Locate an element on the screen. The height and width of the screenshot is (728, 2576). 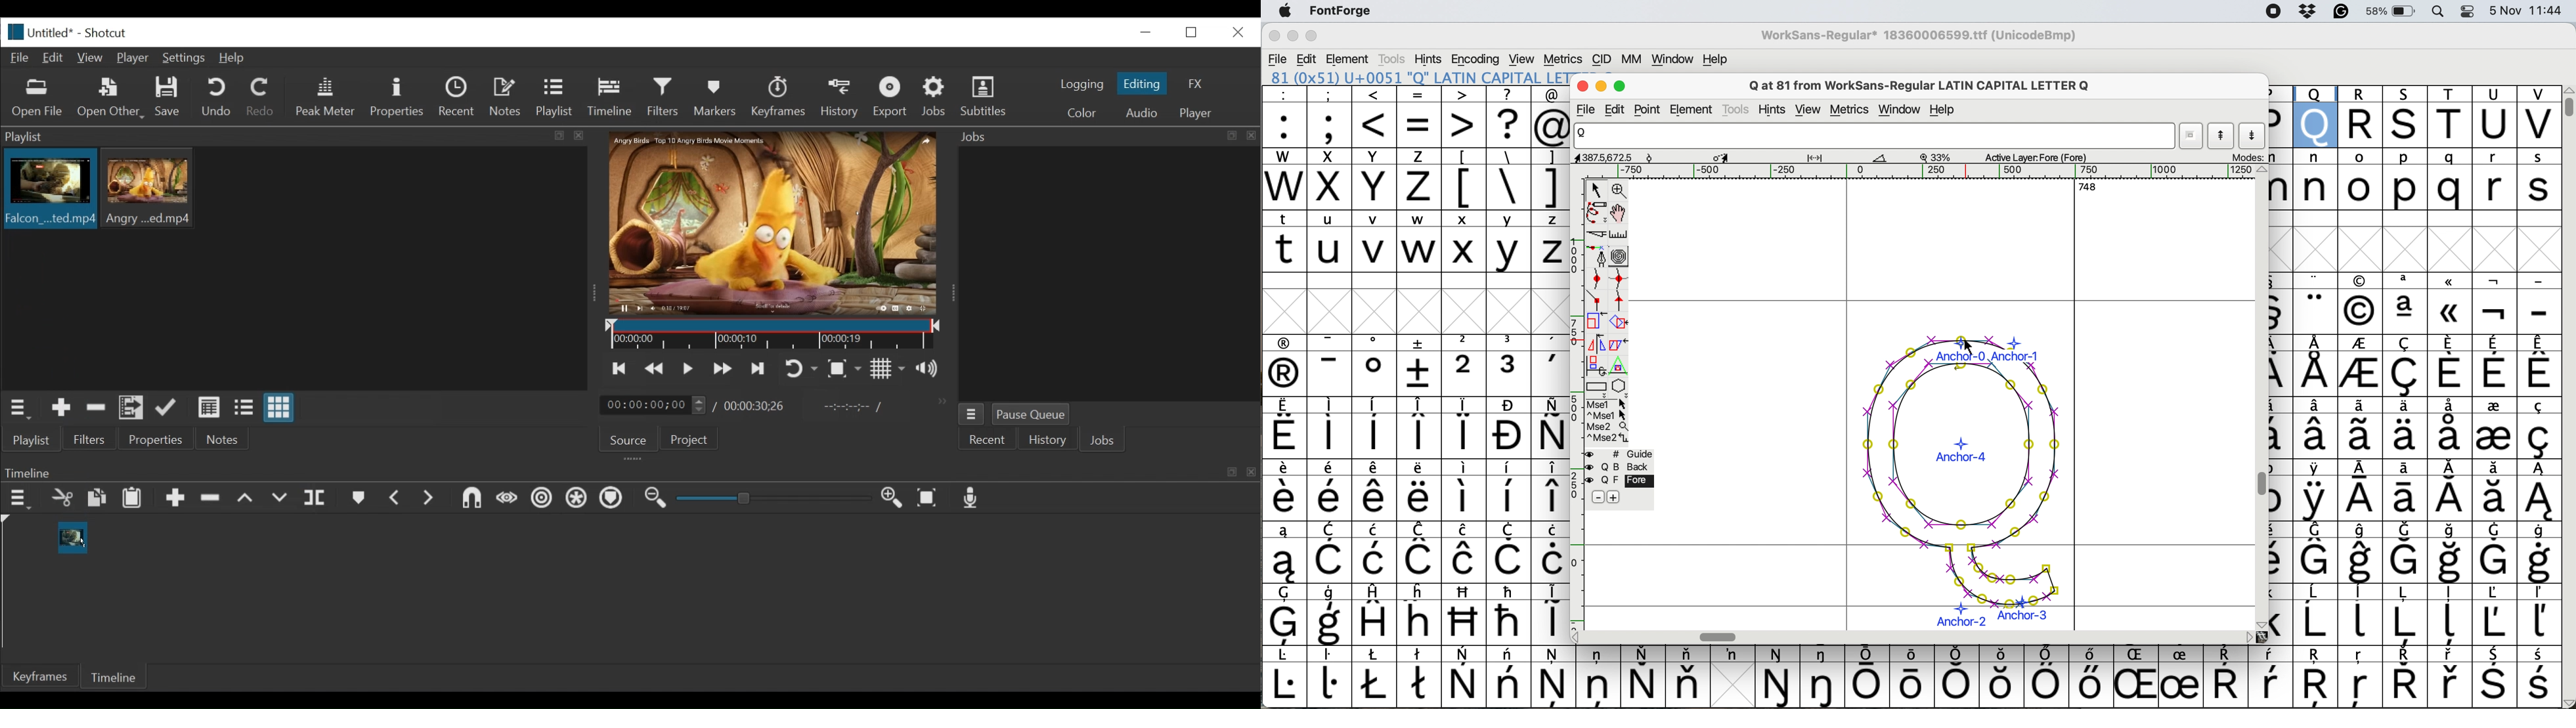
Recent is located at coordinates (988, 440).